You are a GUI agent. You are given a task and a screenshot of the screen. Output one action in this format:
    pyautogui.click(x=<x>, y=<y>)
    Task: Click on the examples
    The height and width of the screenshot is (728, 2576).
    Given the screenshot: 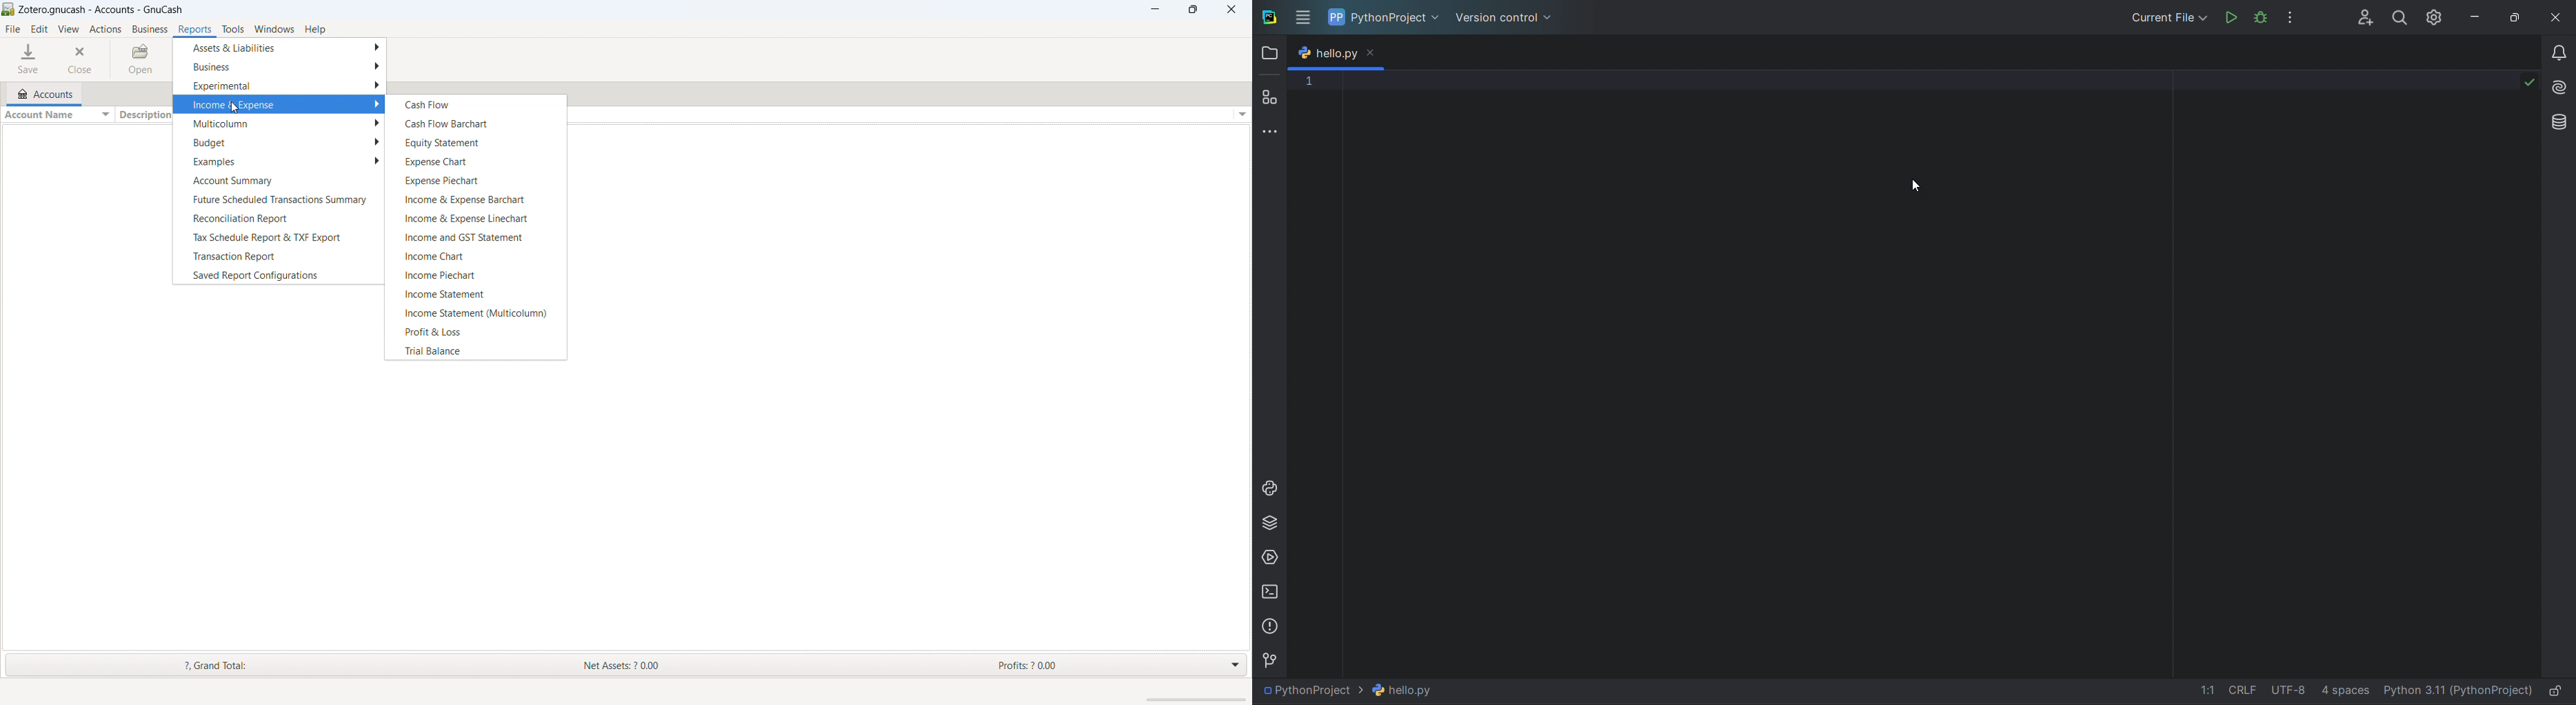 What is the action you would take?
    pyautogui.click(x=278, y=161)
    